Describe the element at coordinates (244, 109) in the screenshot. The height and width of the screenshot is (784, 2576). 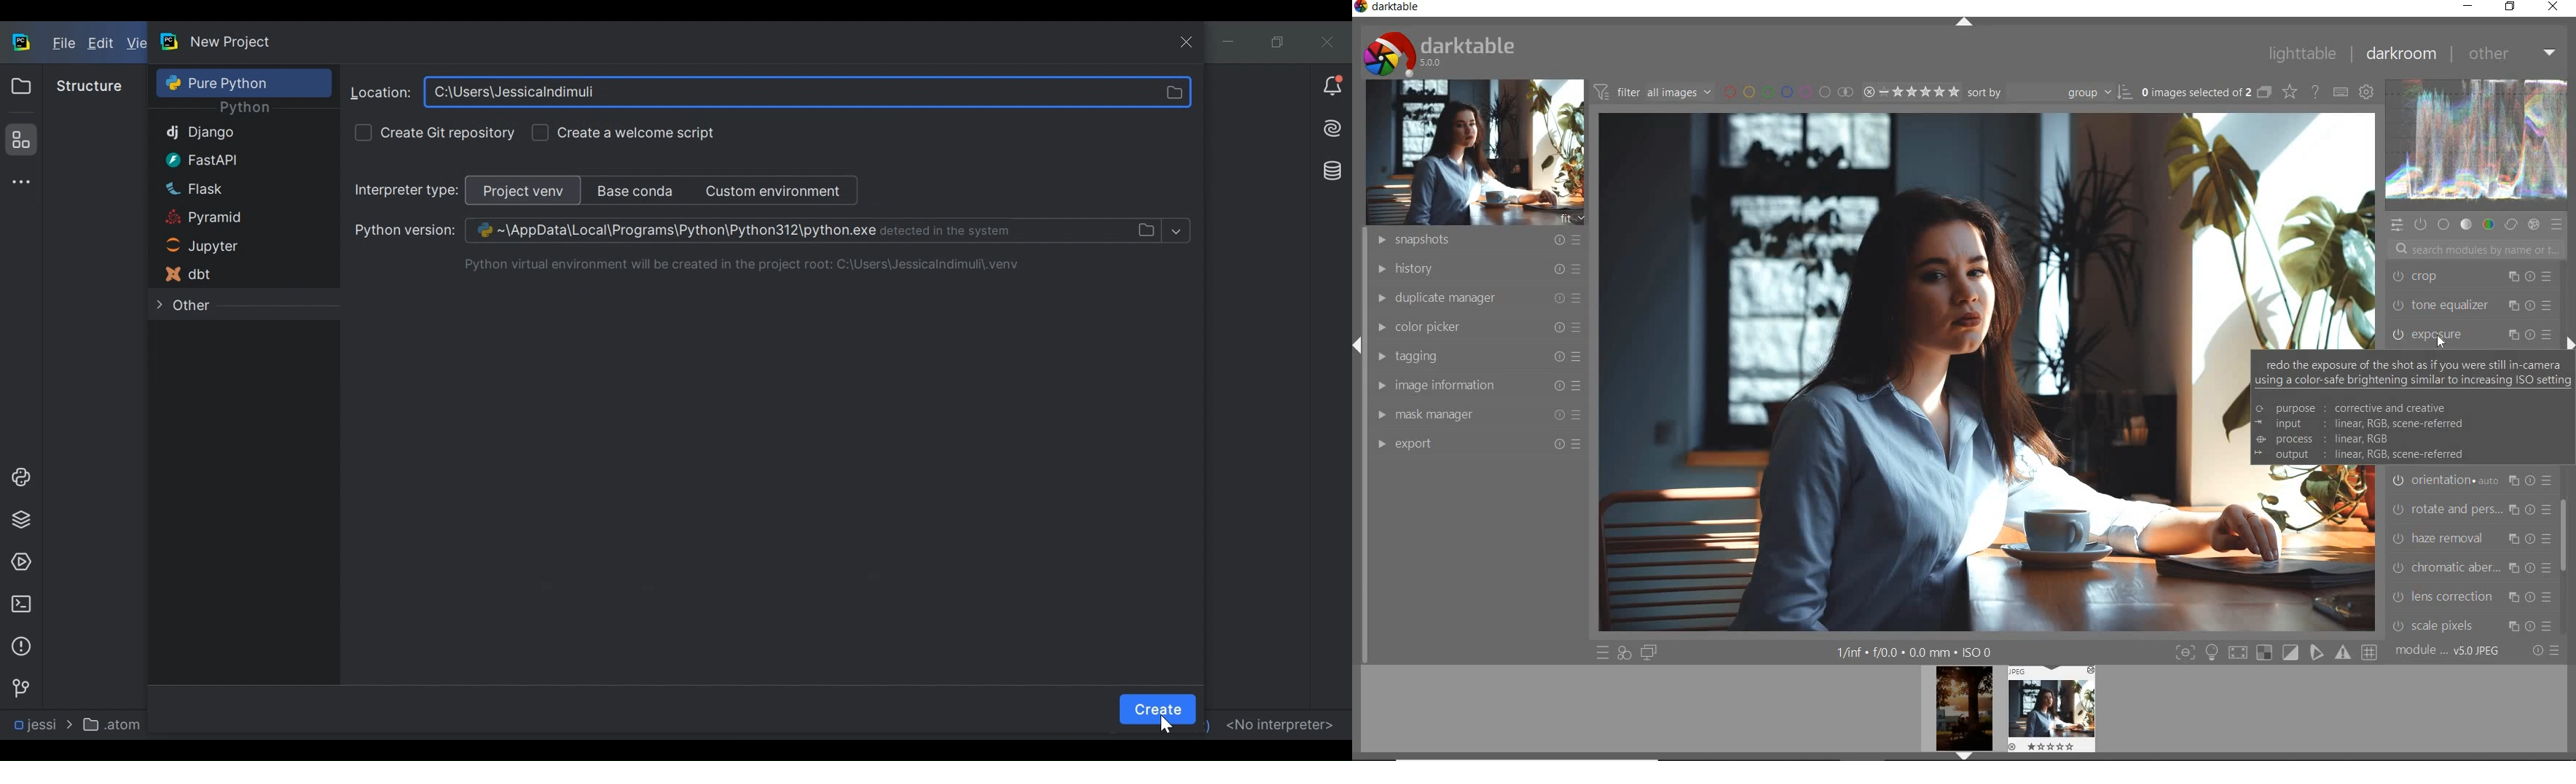
I see `Python` at that location.